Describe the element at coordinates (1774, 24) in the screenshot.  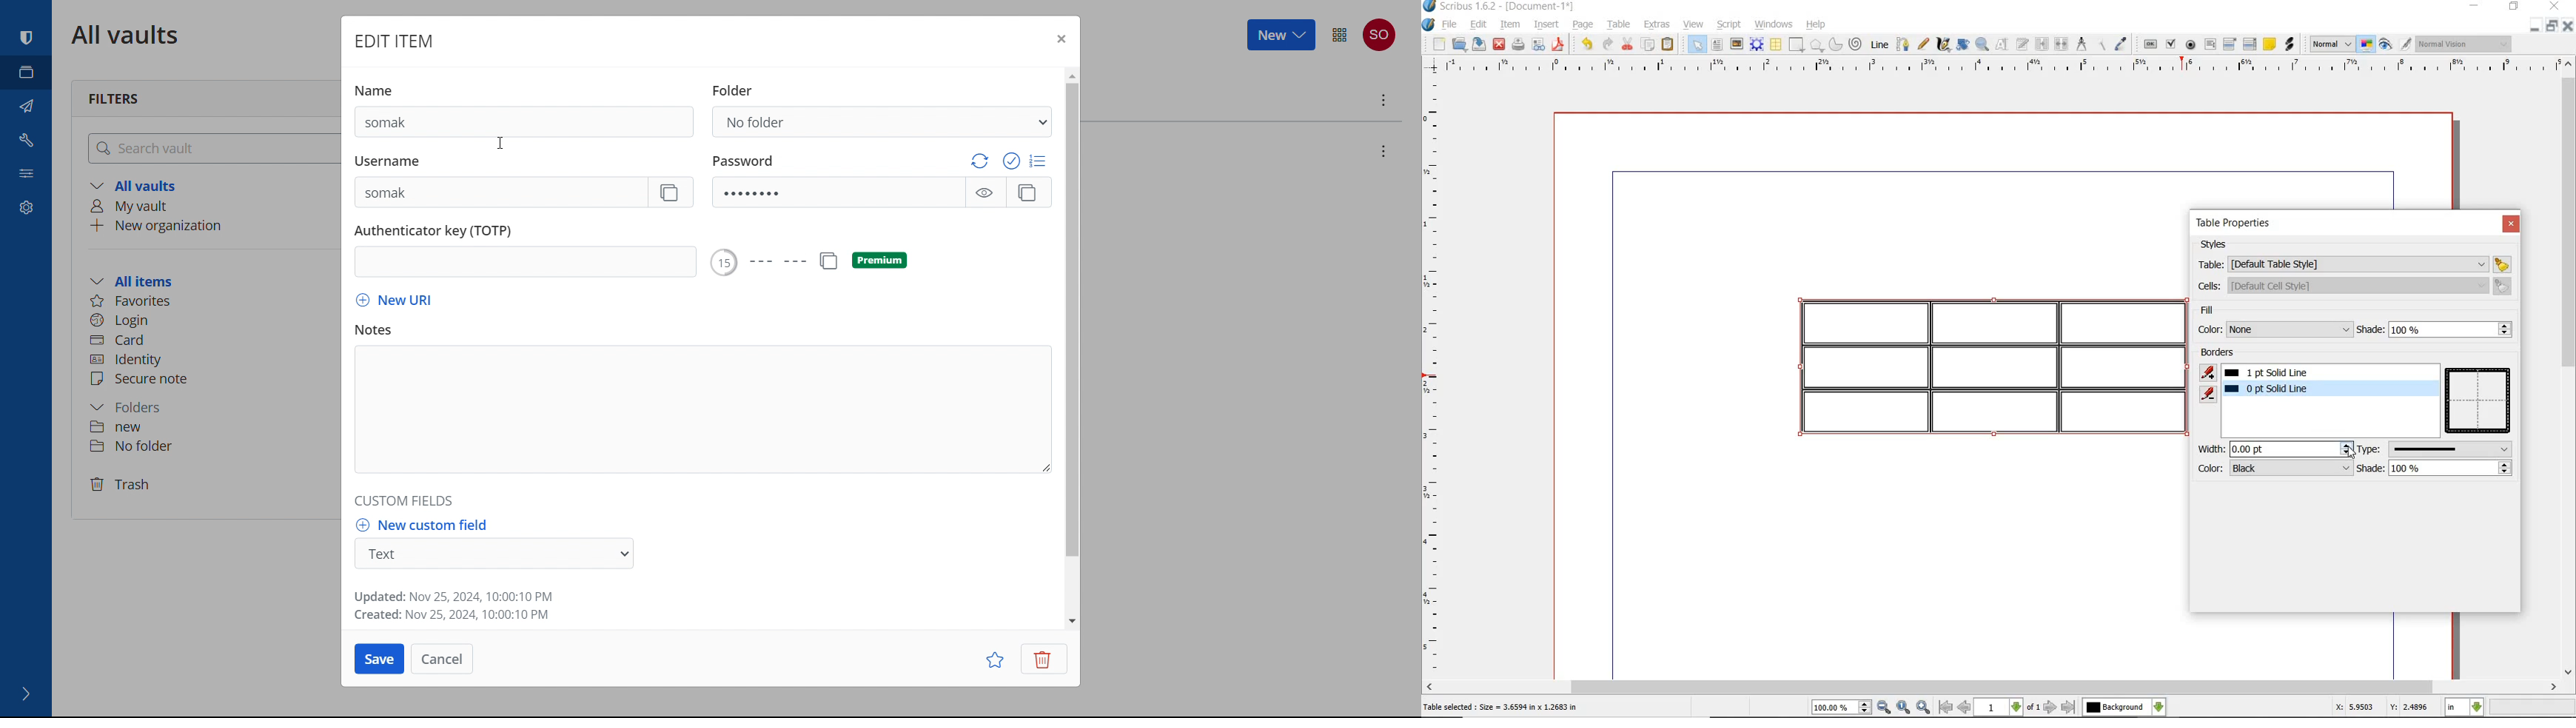
I see `windows` at that location.